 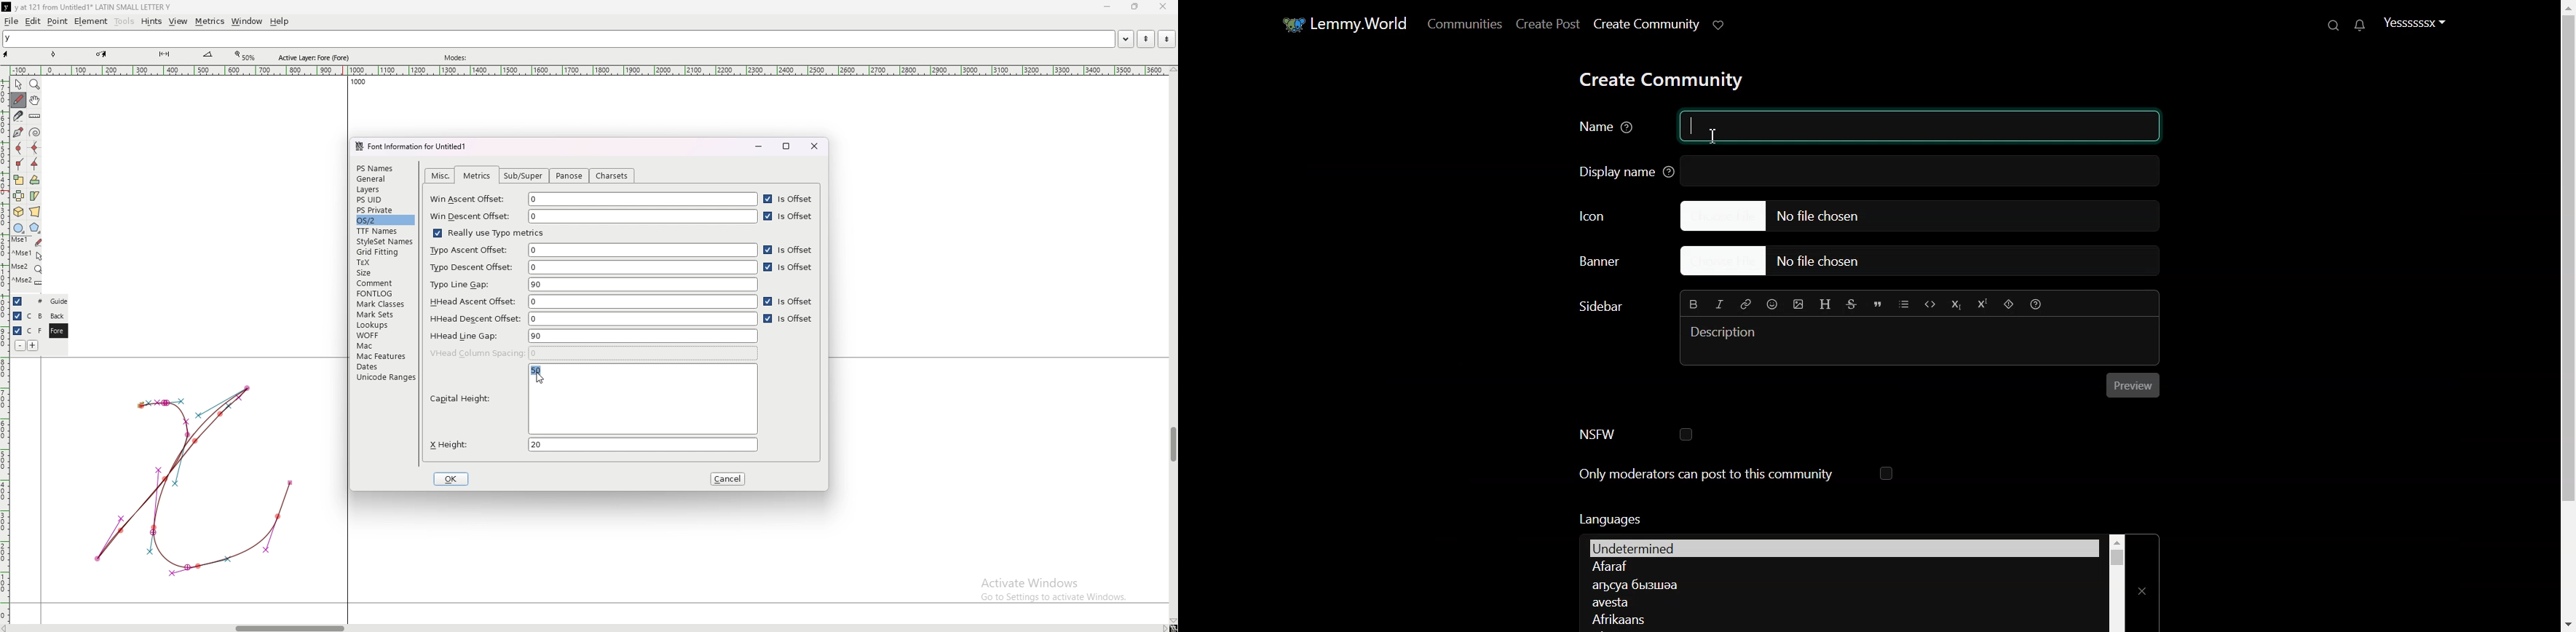 I want to click on x height 20, so click(x=591, y=444).